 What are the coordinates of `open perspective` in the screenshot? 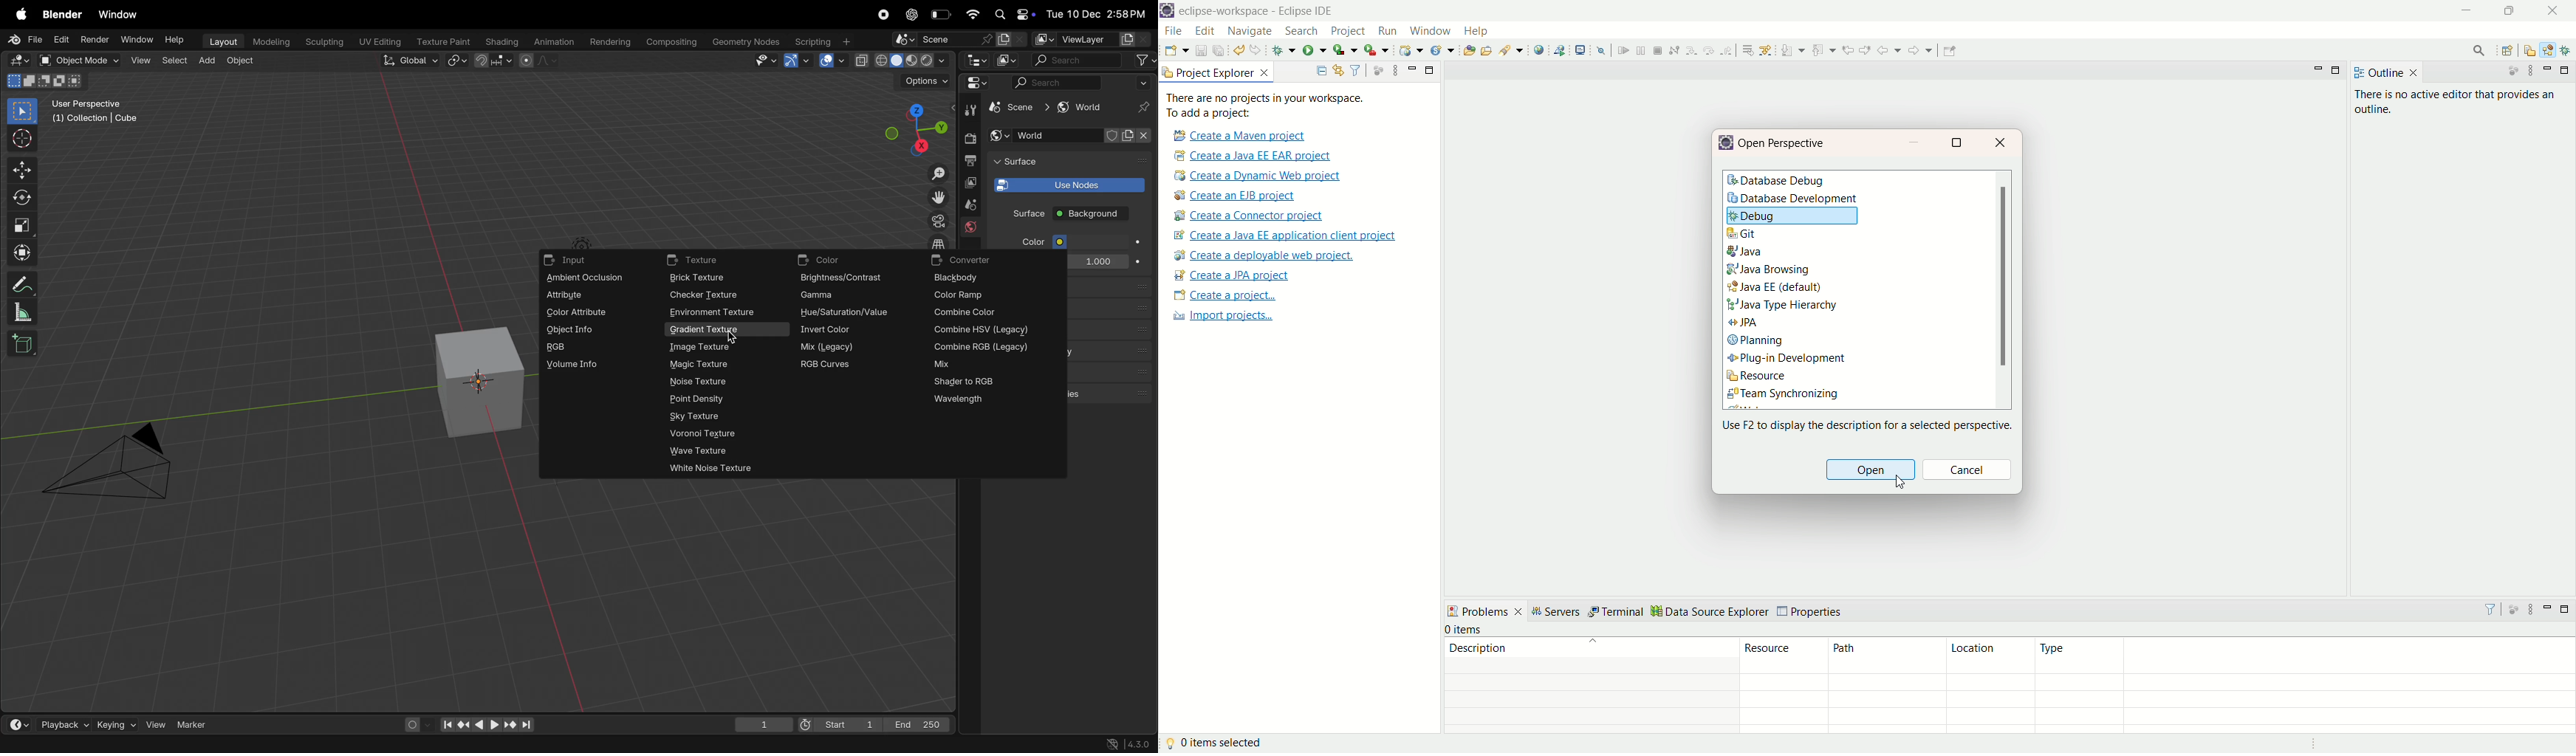 It's located at (1784, 143).